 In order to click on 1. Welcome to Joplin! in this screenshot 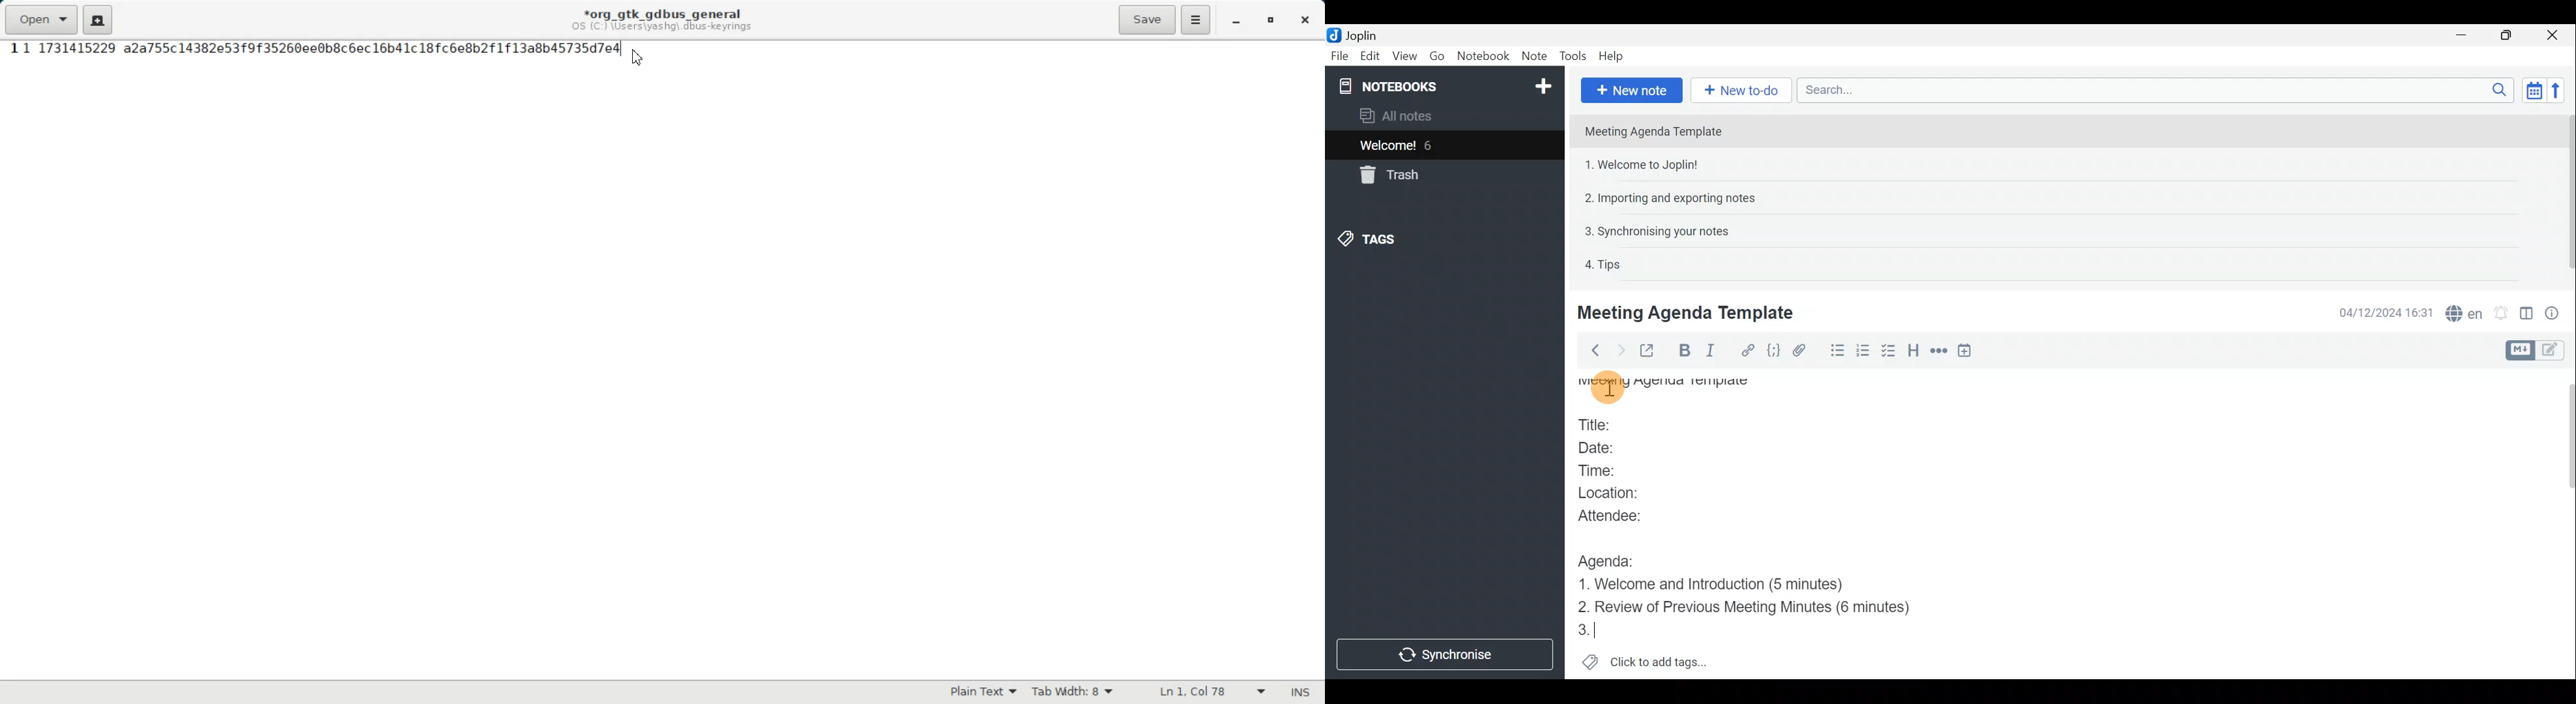, I will do `click(1646, 164)`.